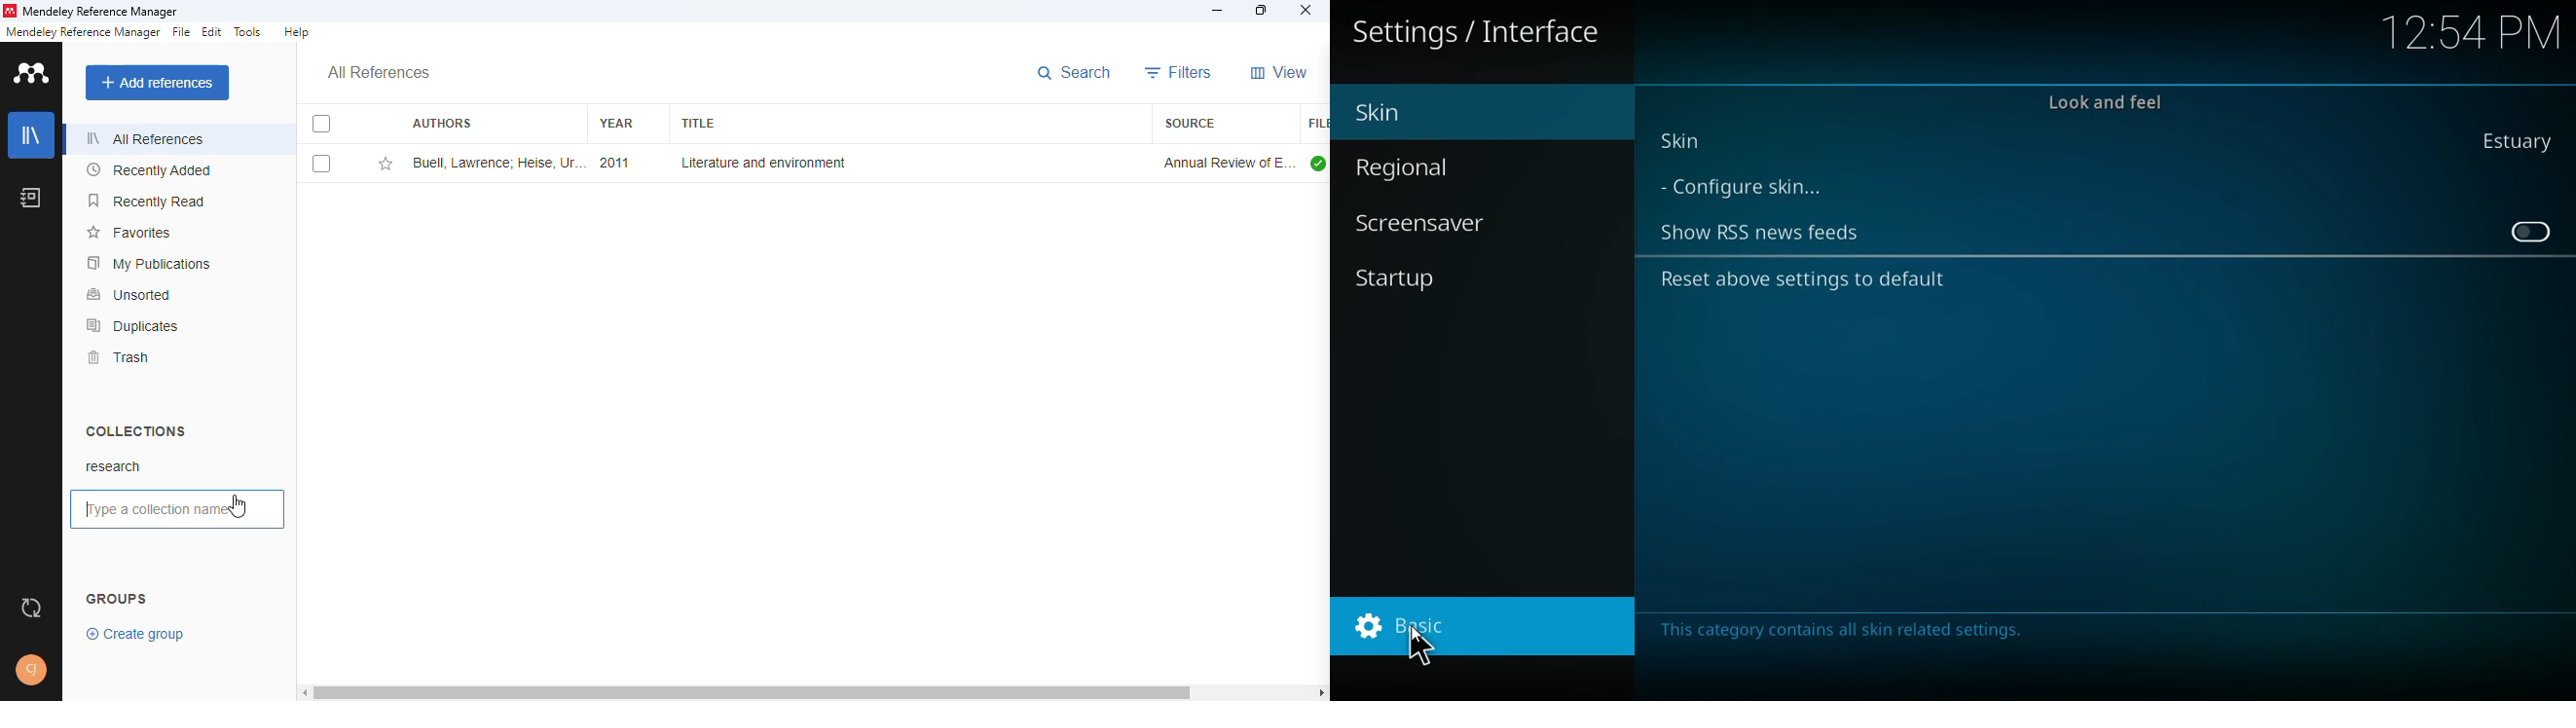  Describe the element at coordinates (2473, 30) in the screenshot. I see `time` at that location.